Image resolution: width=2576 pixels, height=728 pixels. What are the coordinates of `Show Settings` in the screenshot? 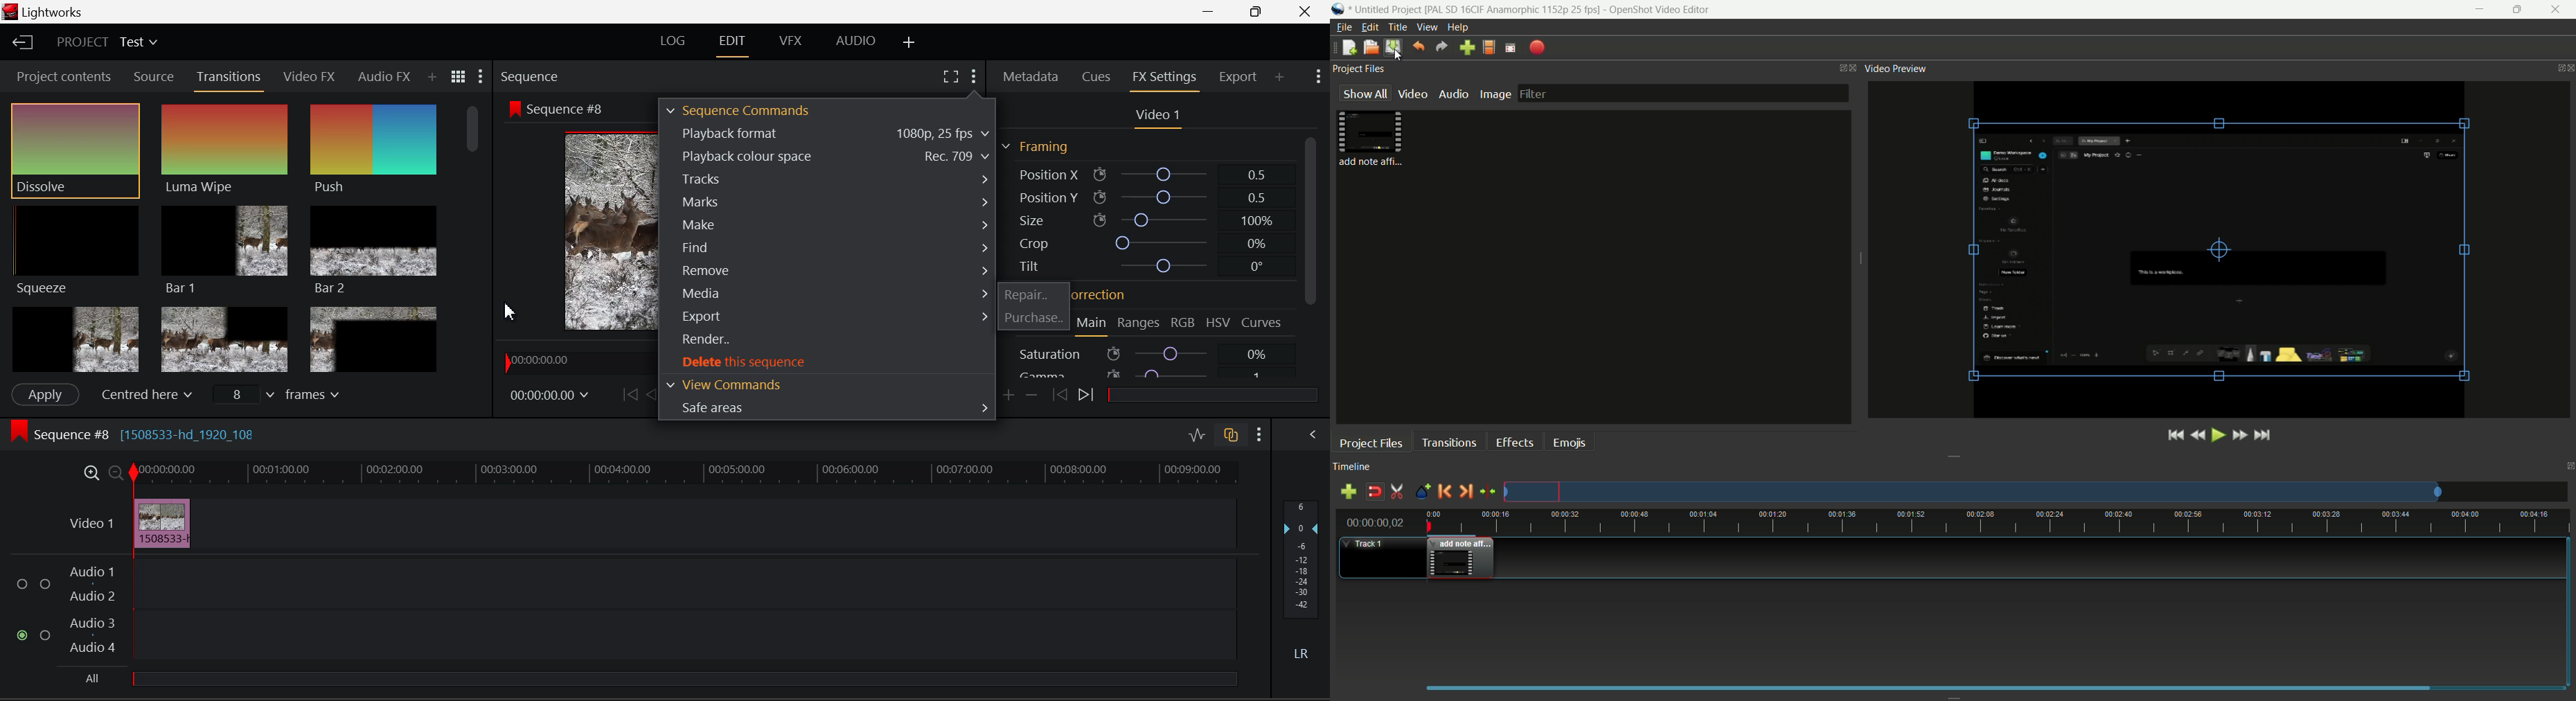 It's located at (1318, 75).